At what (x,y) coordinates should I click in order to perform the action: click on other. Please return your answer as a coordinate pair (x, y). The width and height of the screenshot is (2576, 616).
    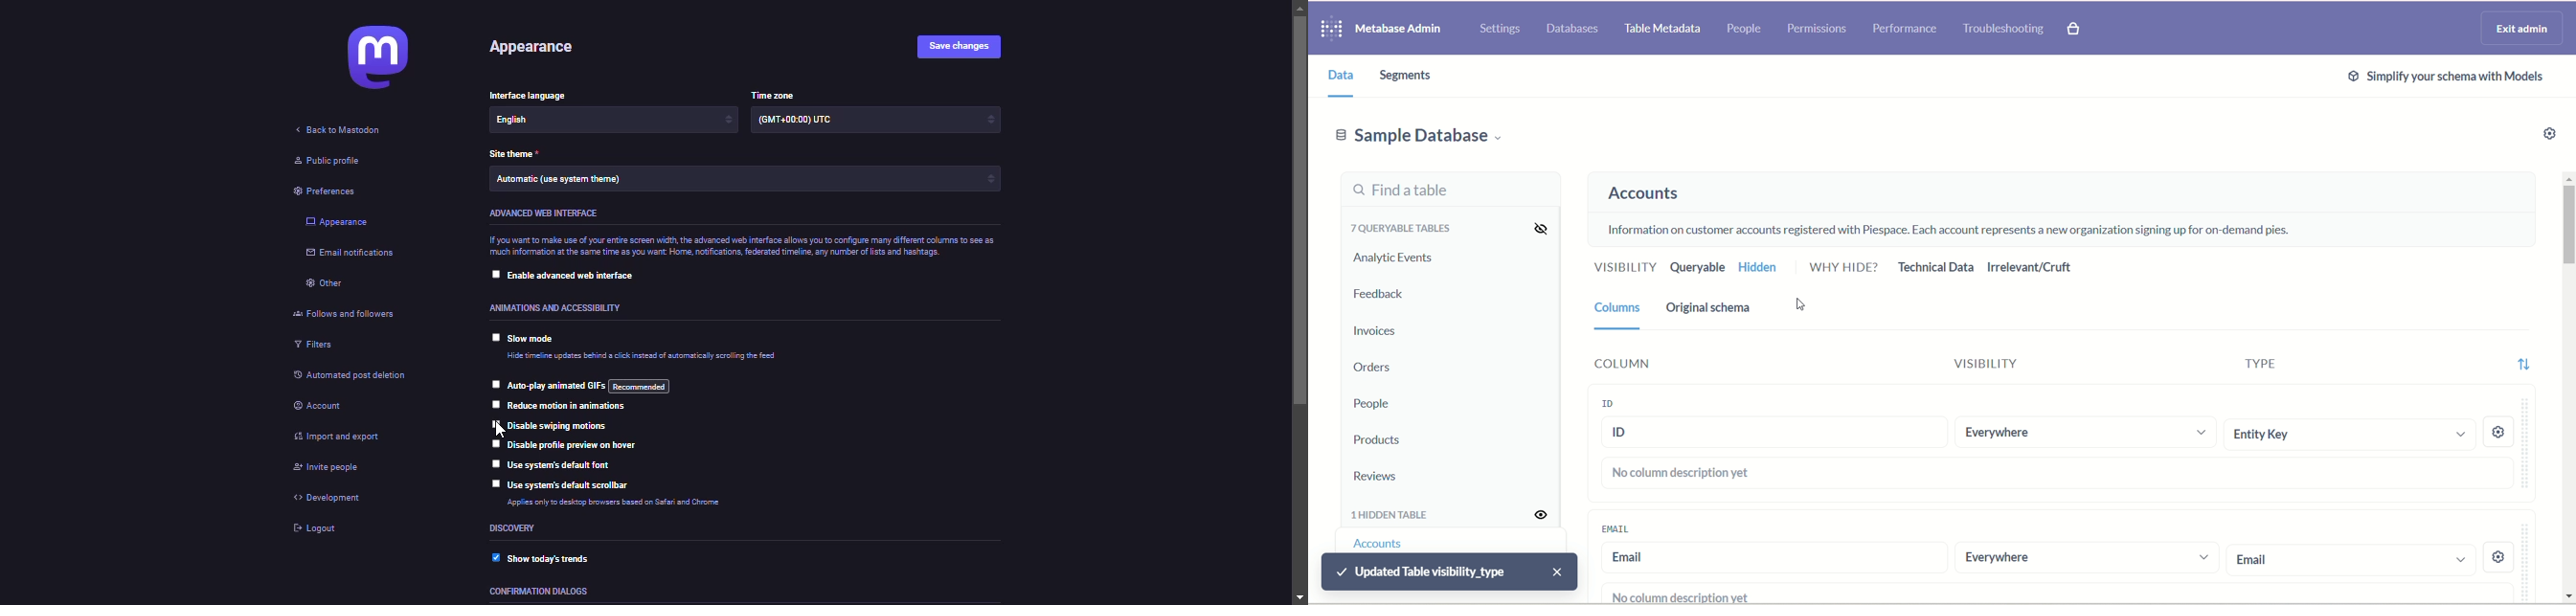
    Looking at the image, I should click on (324, 284).